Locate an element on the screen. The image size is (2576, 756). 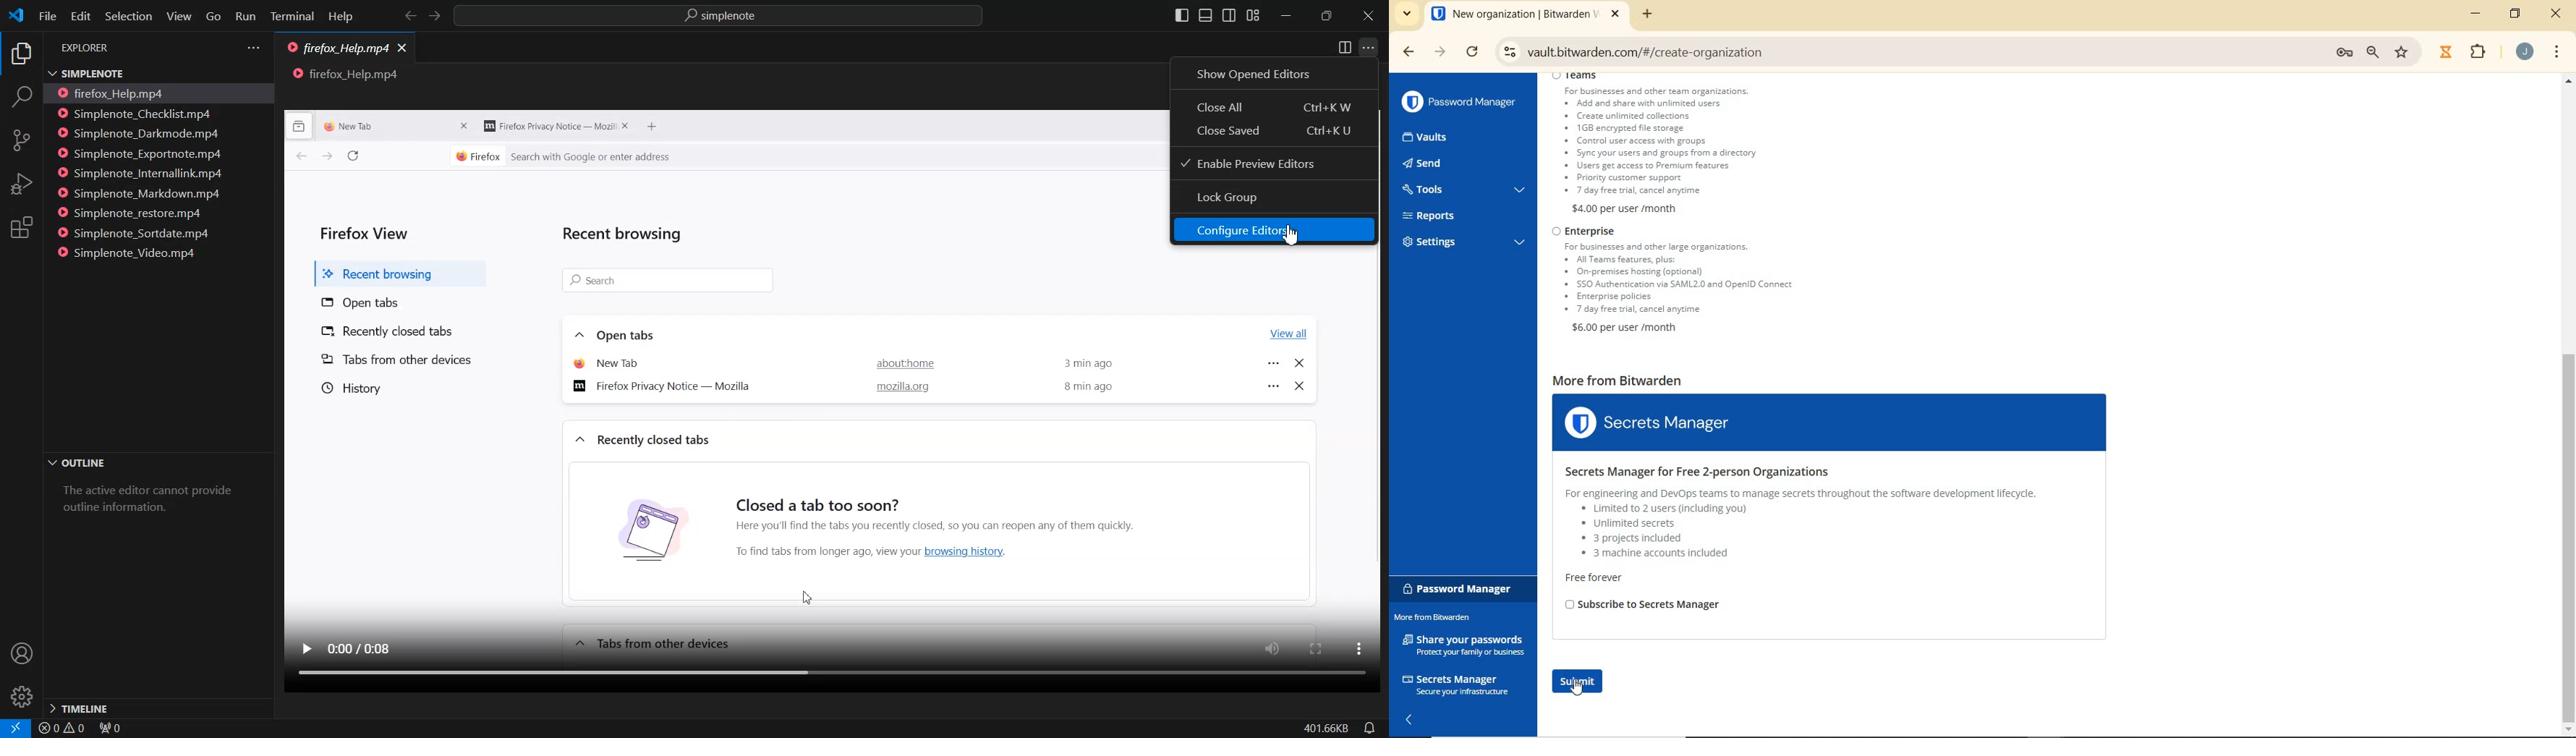
close is located at coordinates (2556, 15).